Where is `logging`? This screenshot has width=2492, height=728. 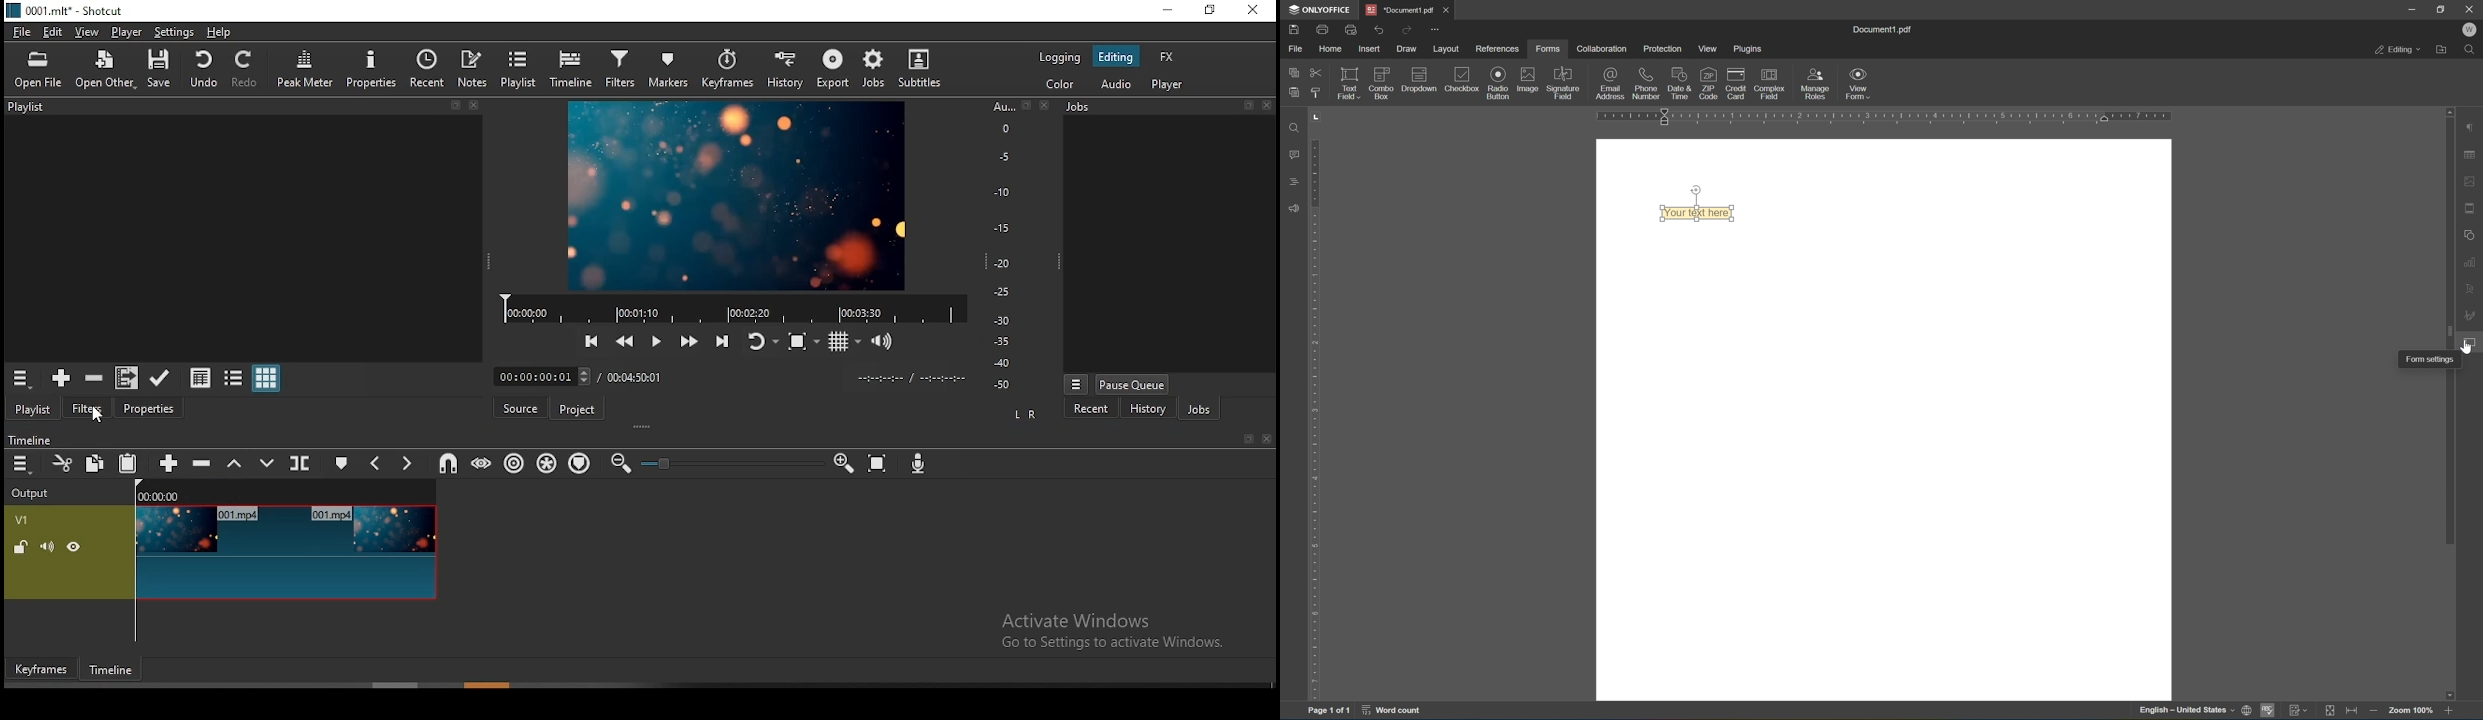
logging is located at coordinates (1056, 58).